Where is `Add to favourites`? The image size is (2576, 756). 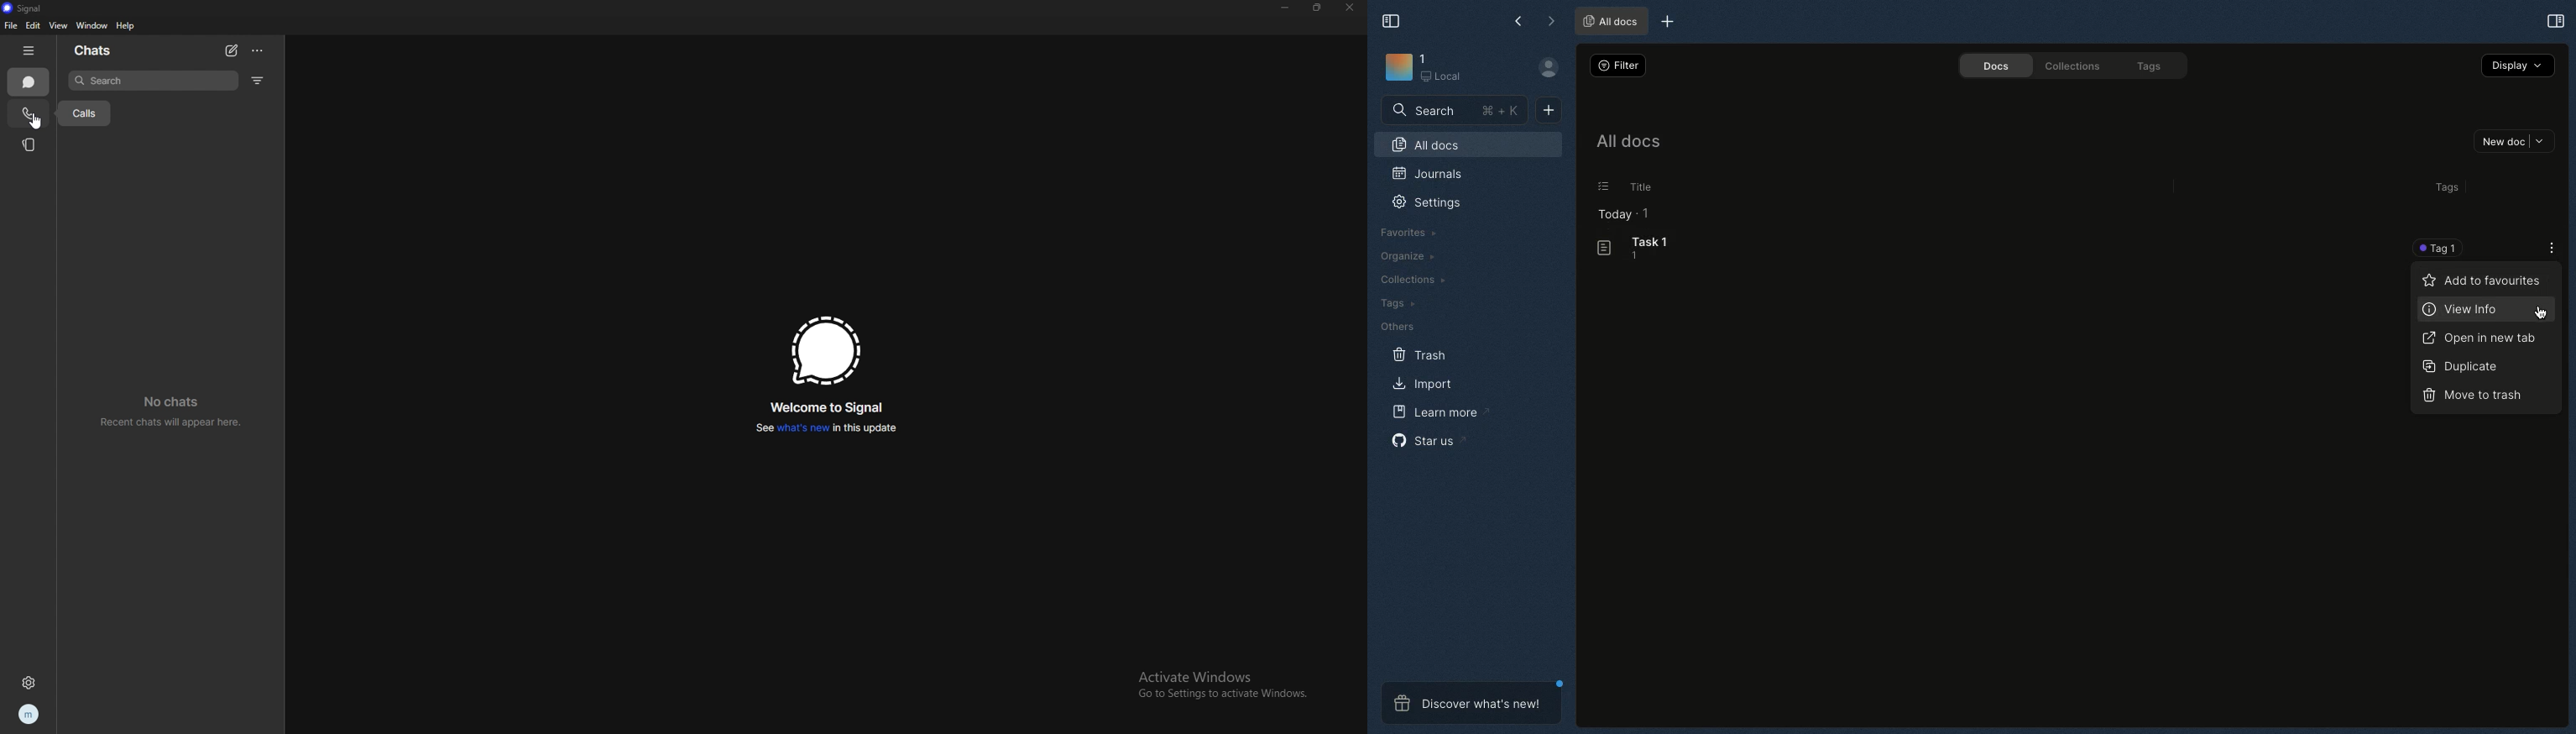
Add to favourites is located at coordinates (2485, 283).